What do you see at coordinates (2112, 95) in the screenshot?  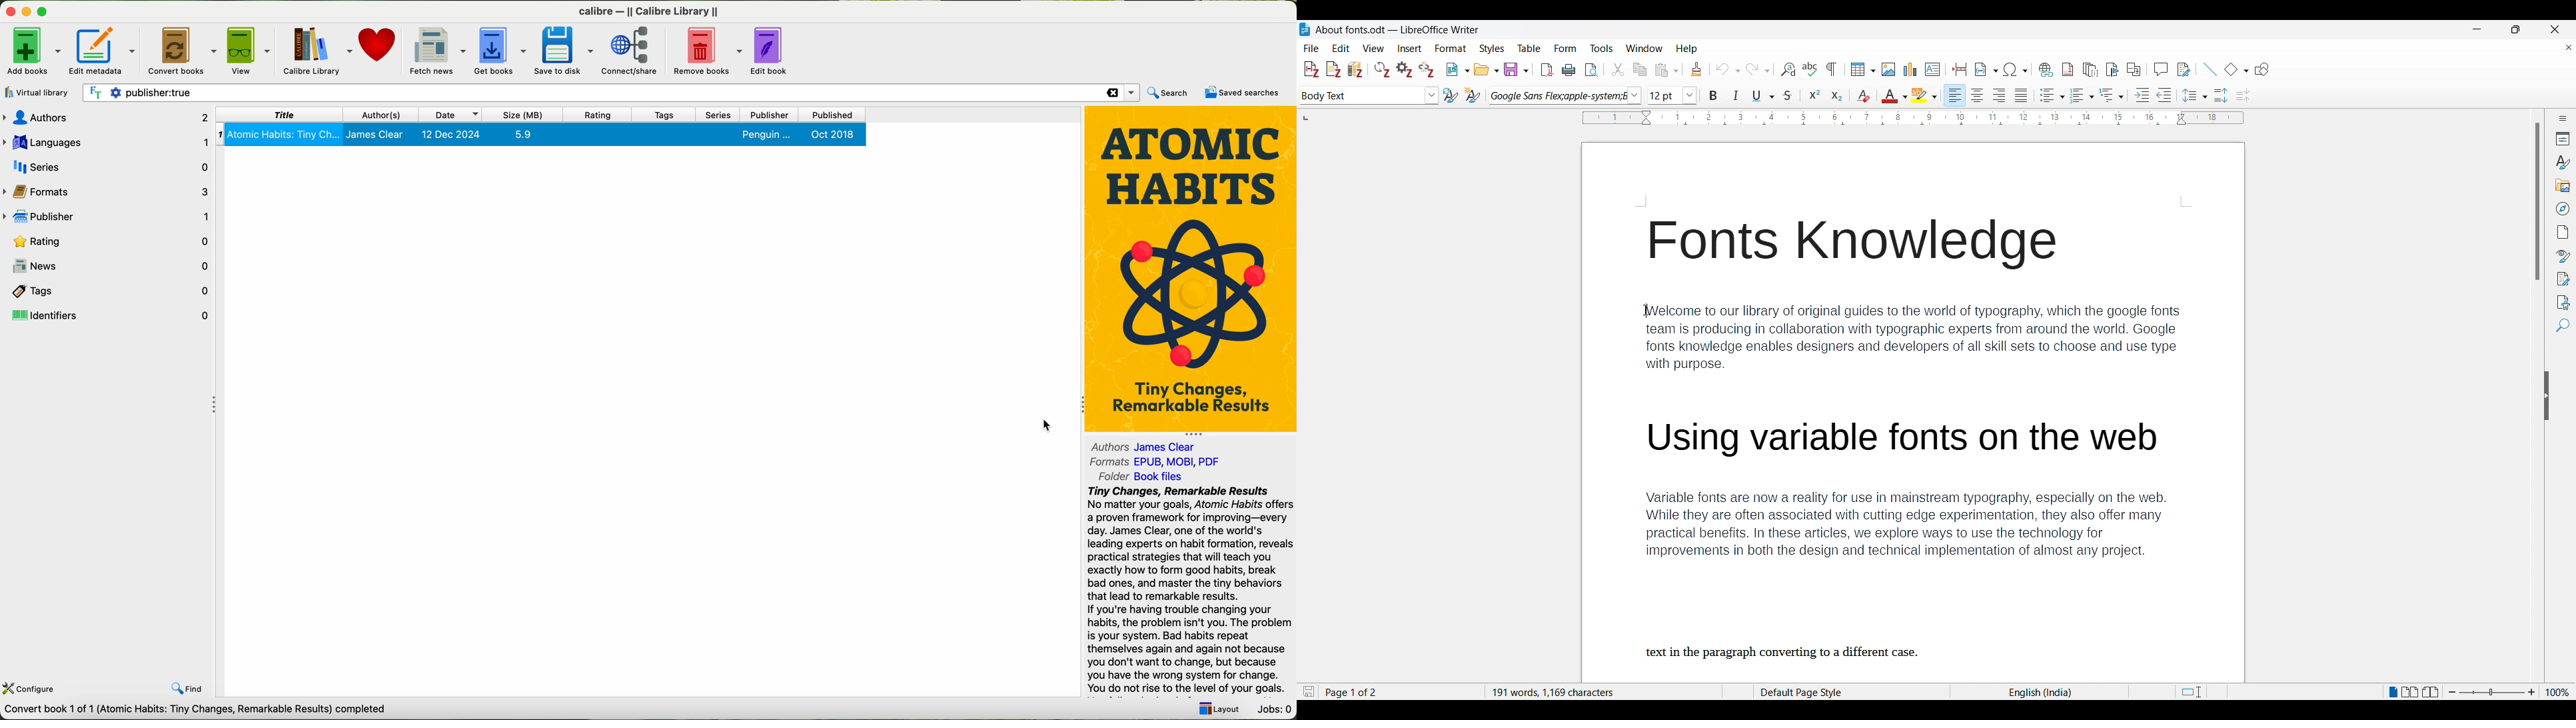 I see `Select outline format` at bounding box center [2112, 95].